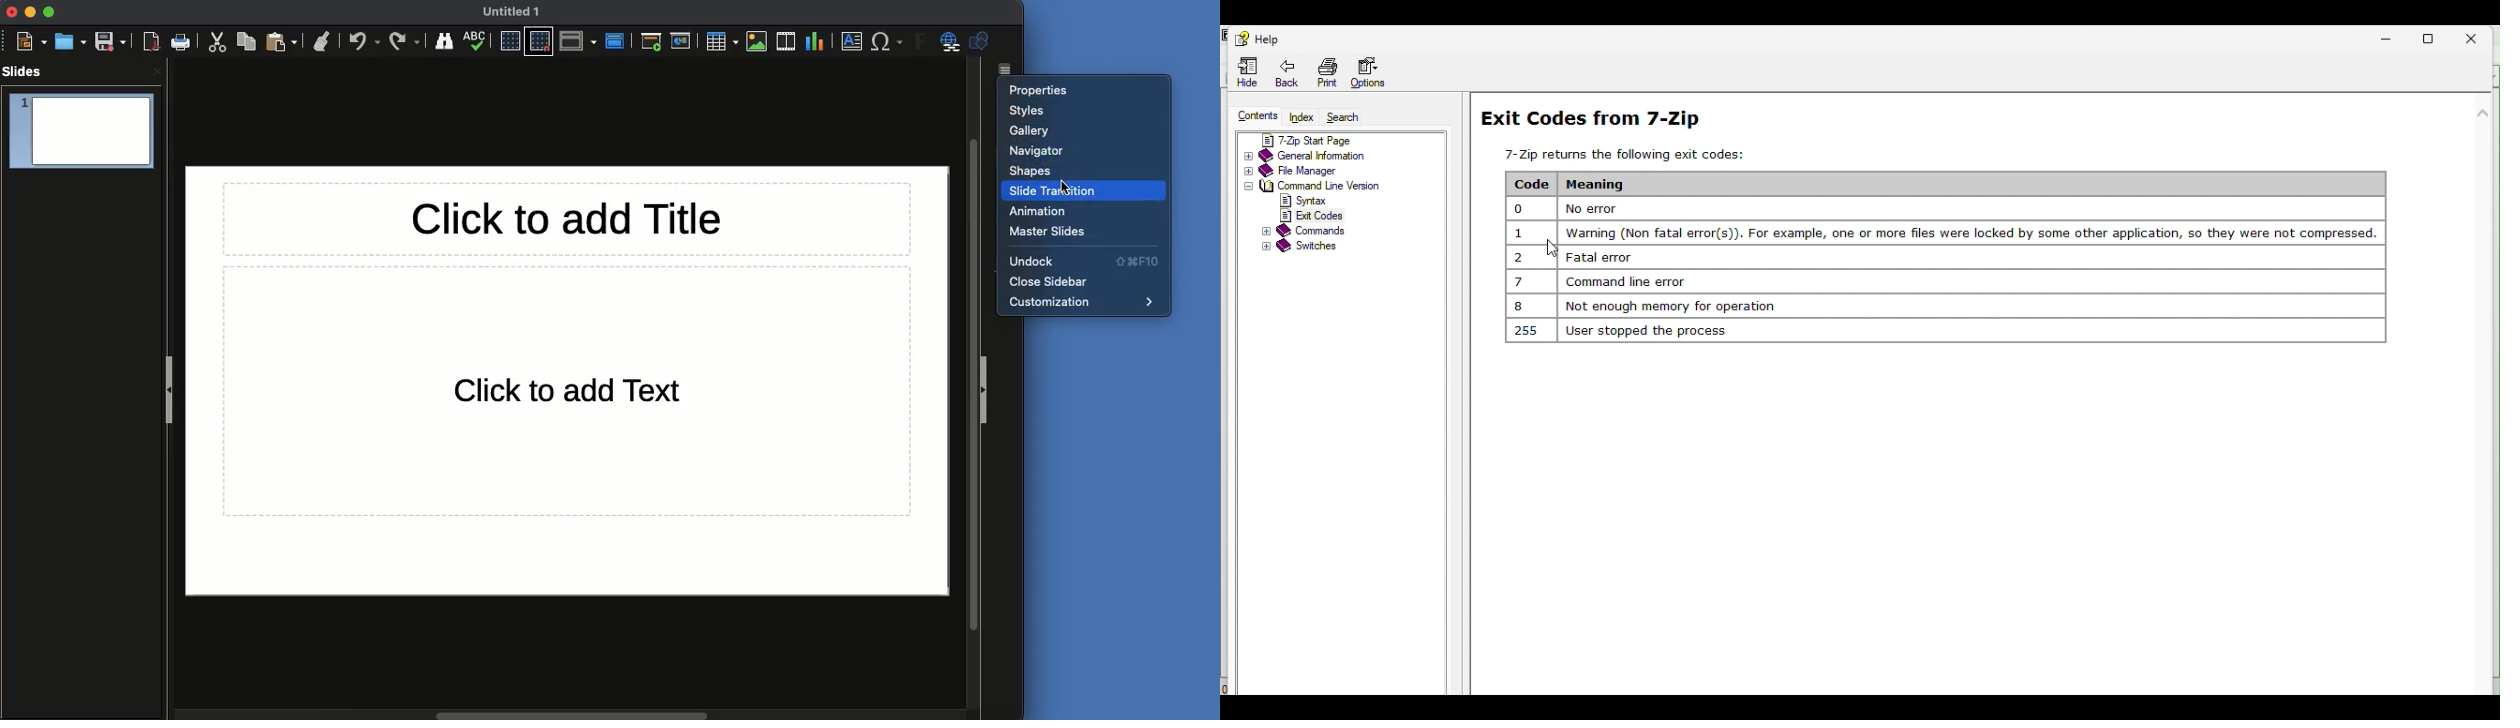  Describe the element at coordinates (758, 39) in the screenshot. I see `Image` at that location.